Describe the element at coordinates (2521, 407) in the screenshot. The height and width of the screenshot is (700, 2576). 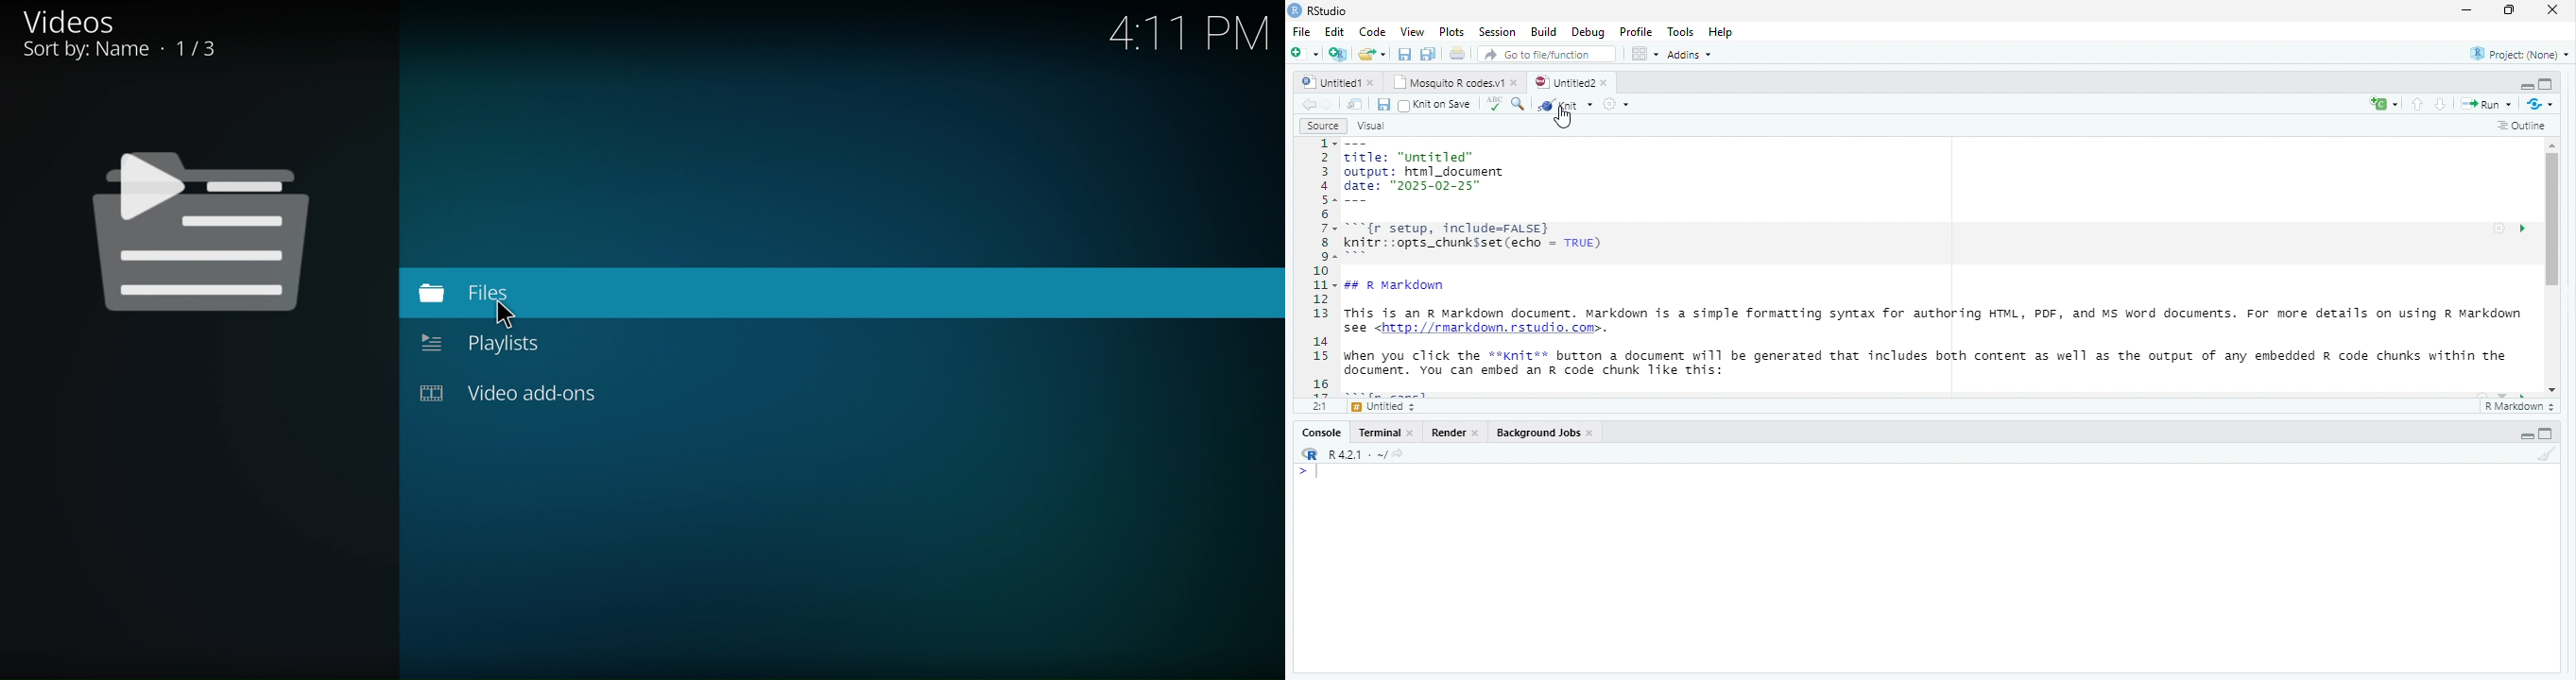
I see `R Markdown` at that location.